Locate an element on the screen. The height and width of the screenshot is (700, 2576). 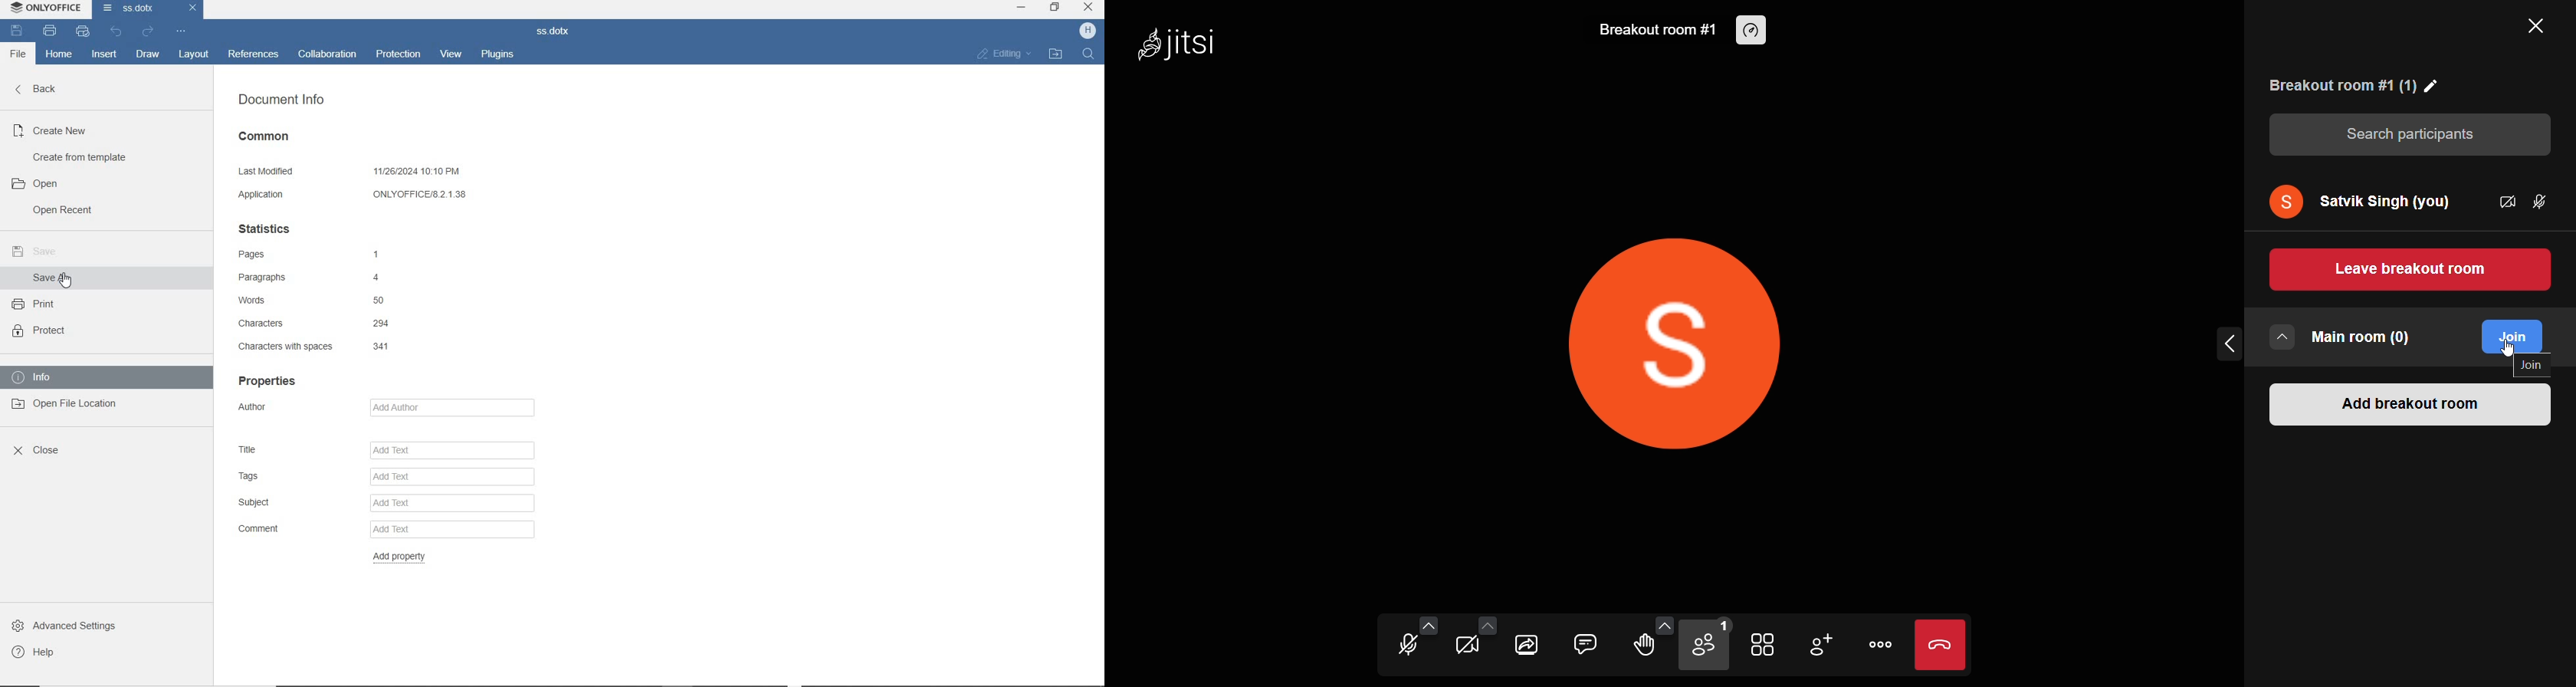
TITLE is located at coordinates (385, 451).